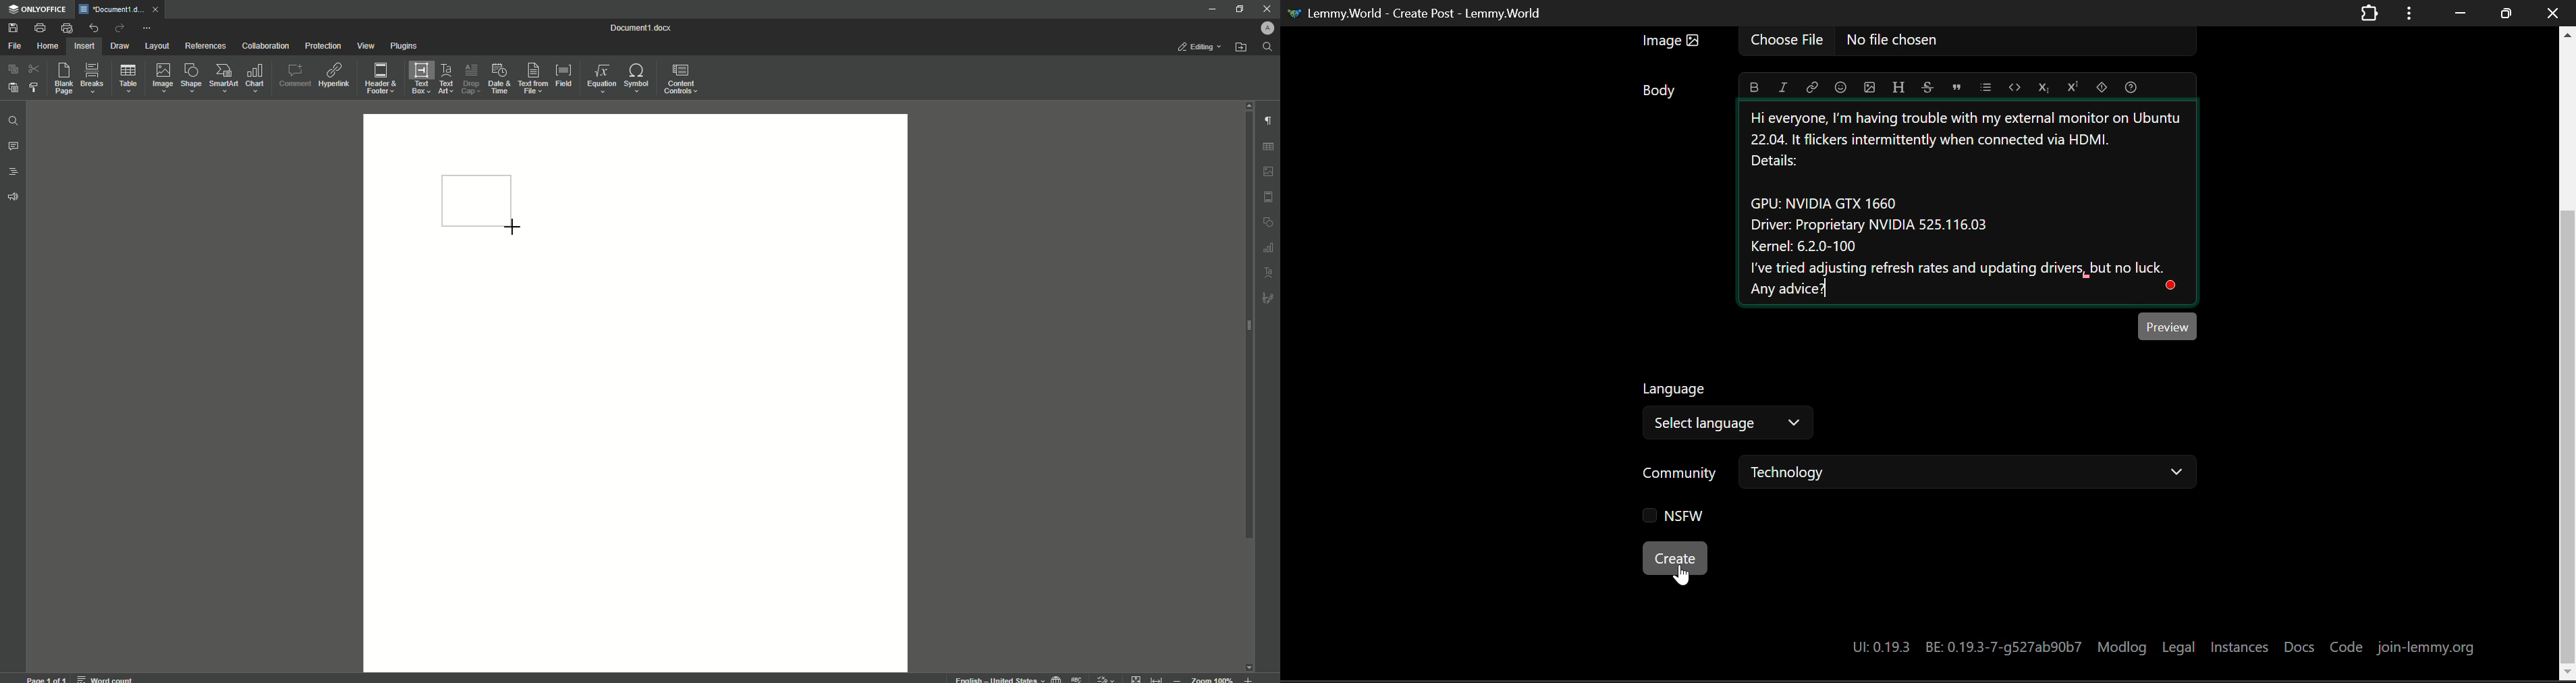  What do you see at coordinates (1078, 678) in the screenshot?
I see `spell checking` at bounding box center [1078, 678].